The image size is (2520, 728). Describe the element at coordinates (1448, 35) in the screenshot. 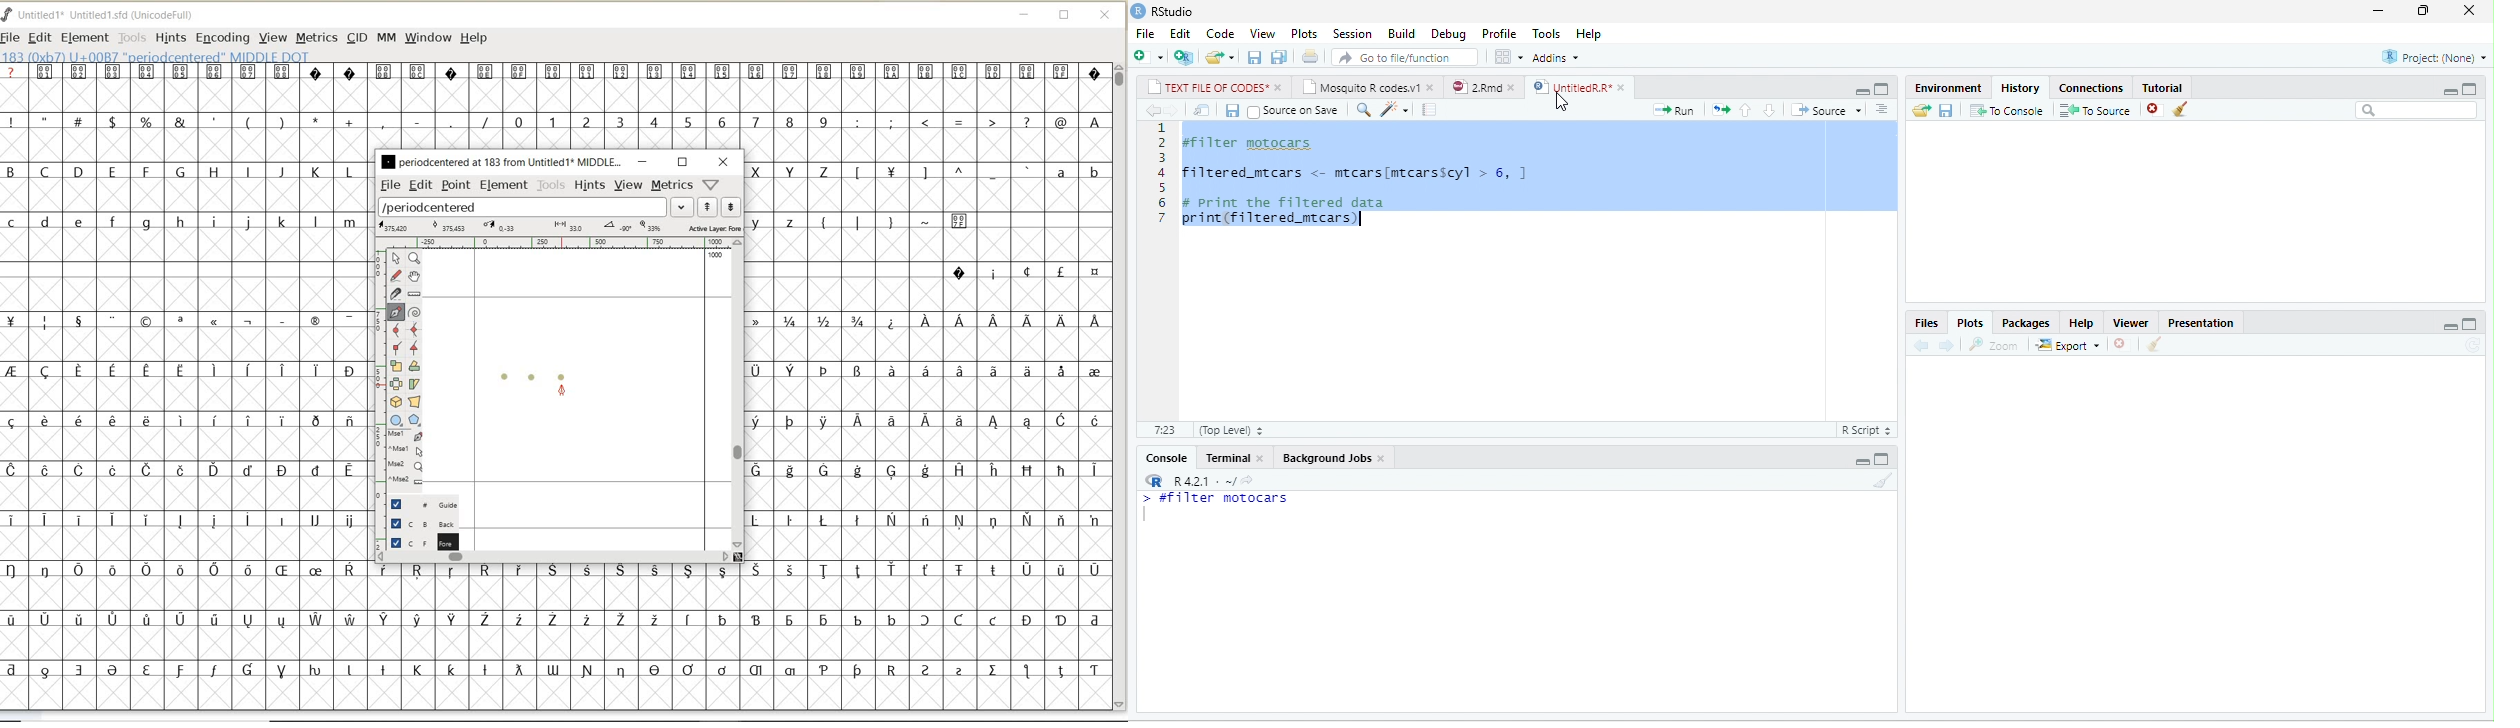

I see `Debug` at that location.